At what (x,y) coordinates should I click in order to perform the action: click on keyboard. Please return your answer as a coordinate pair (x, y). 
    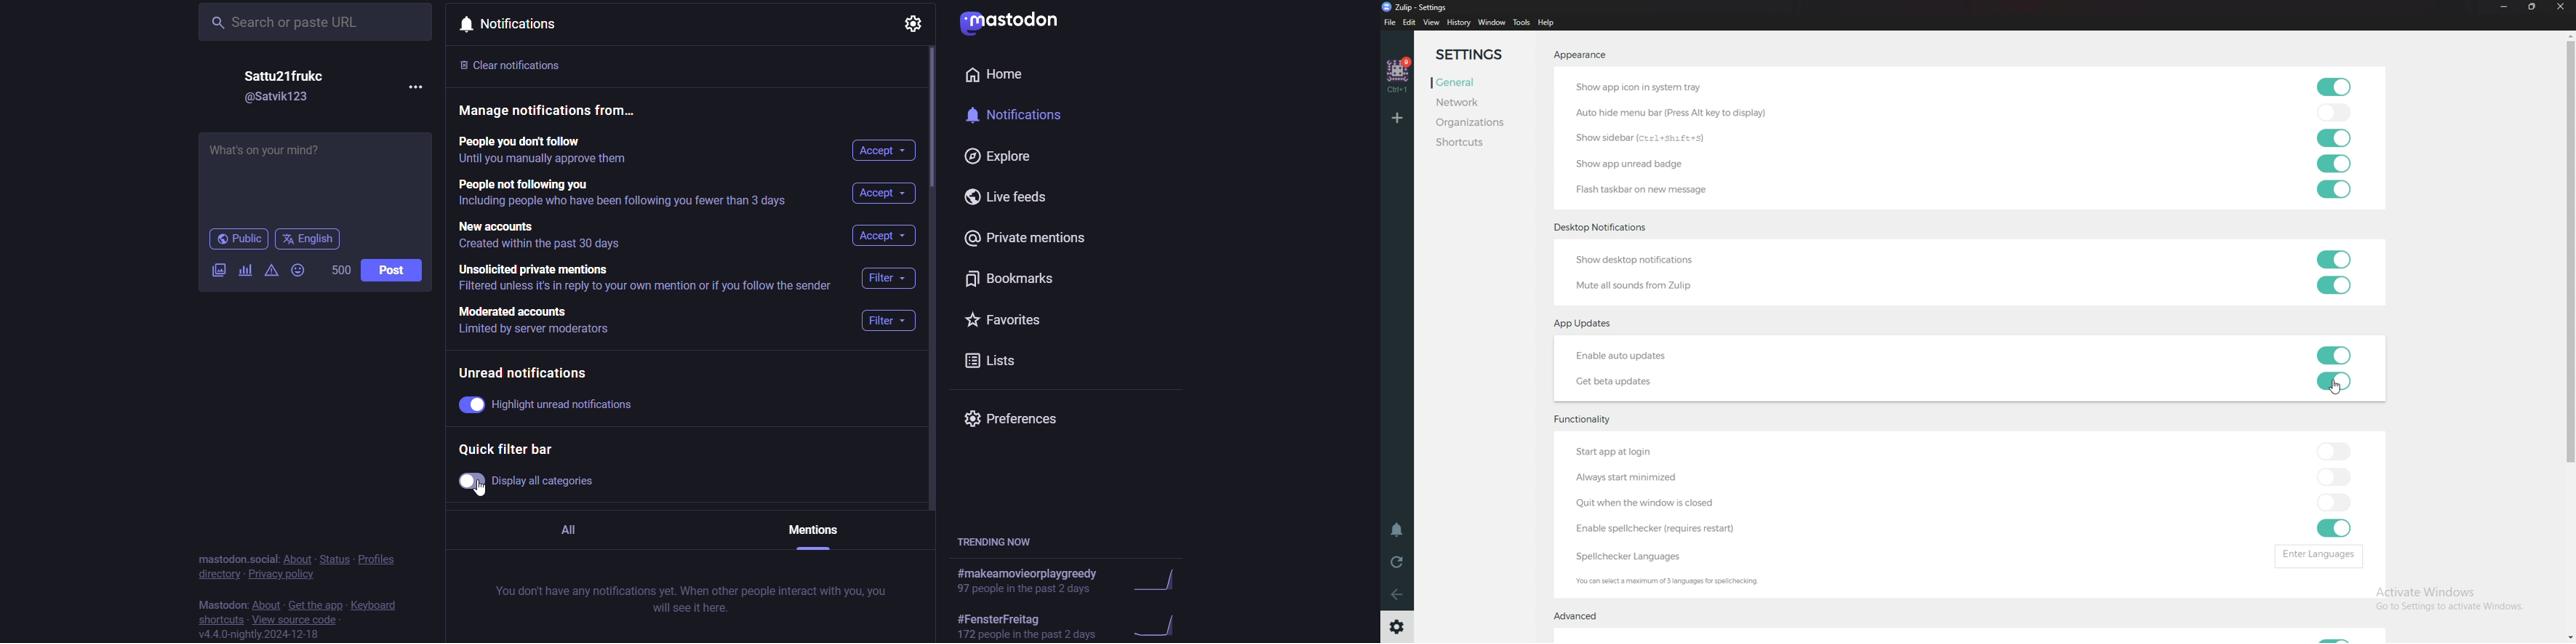
    Looking at the image, I should click on (375, 604).